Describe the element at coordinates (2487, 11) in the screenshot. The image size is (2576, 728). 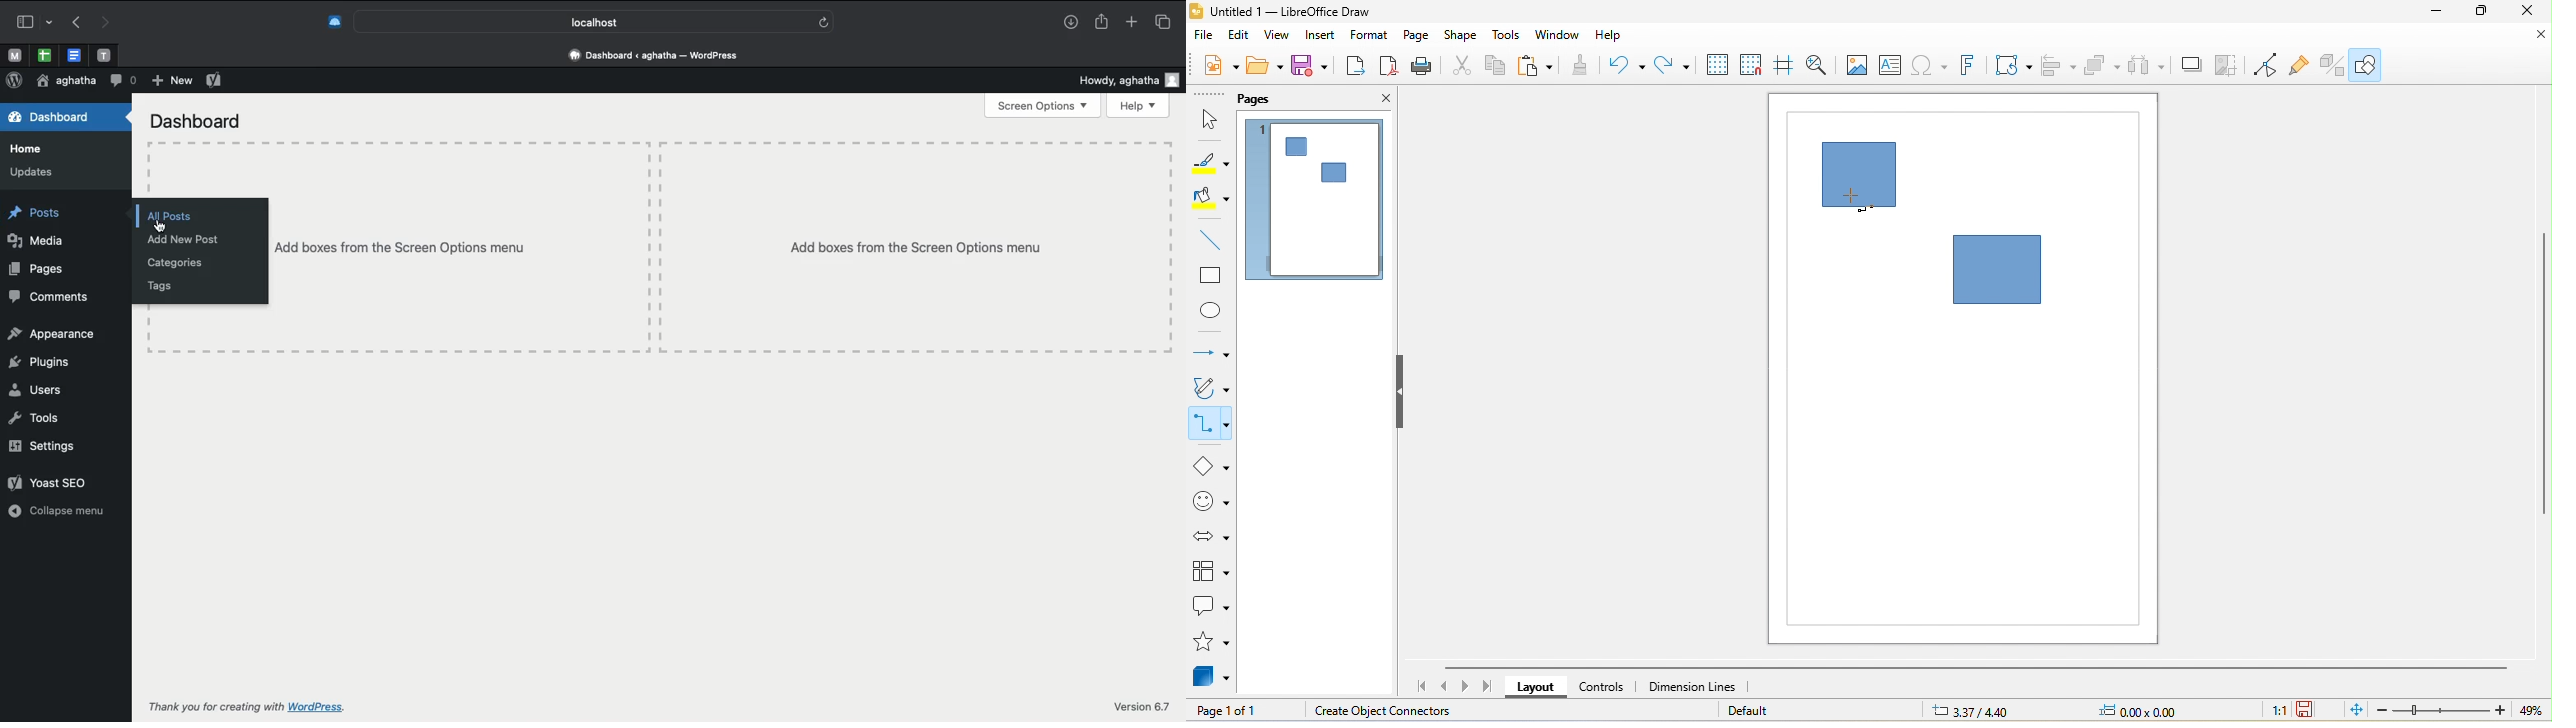
I see `maximize` at that location.